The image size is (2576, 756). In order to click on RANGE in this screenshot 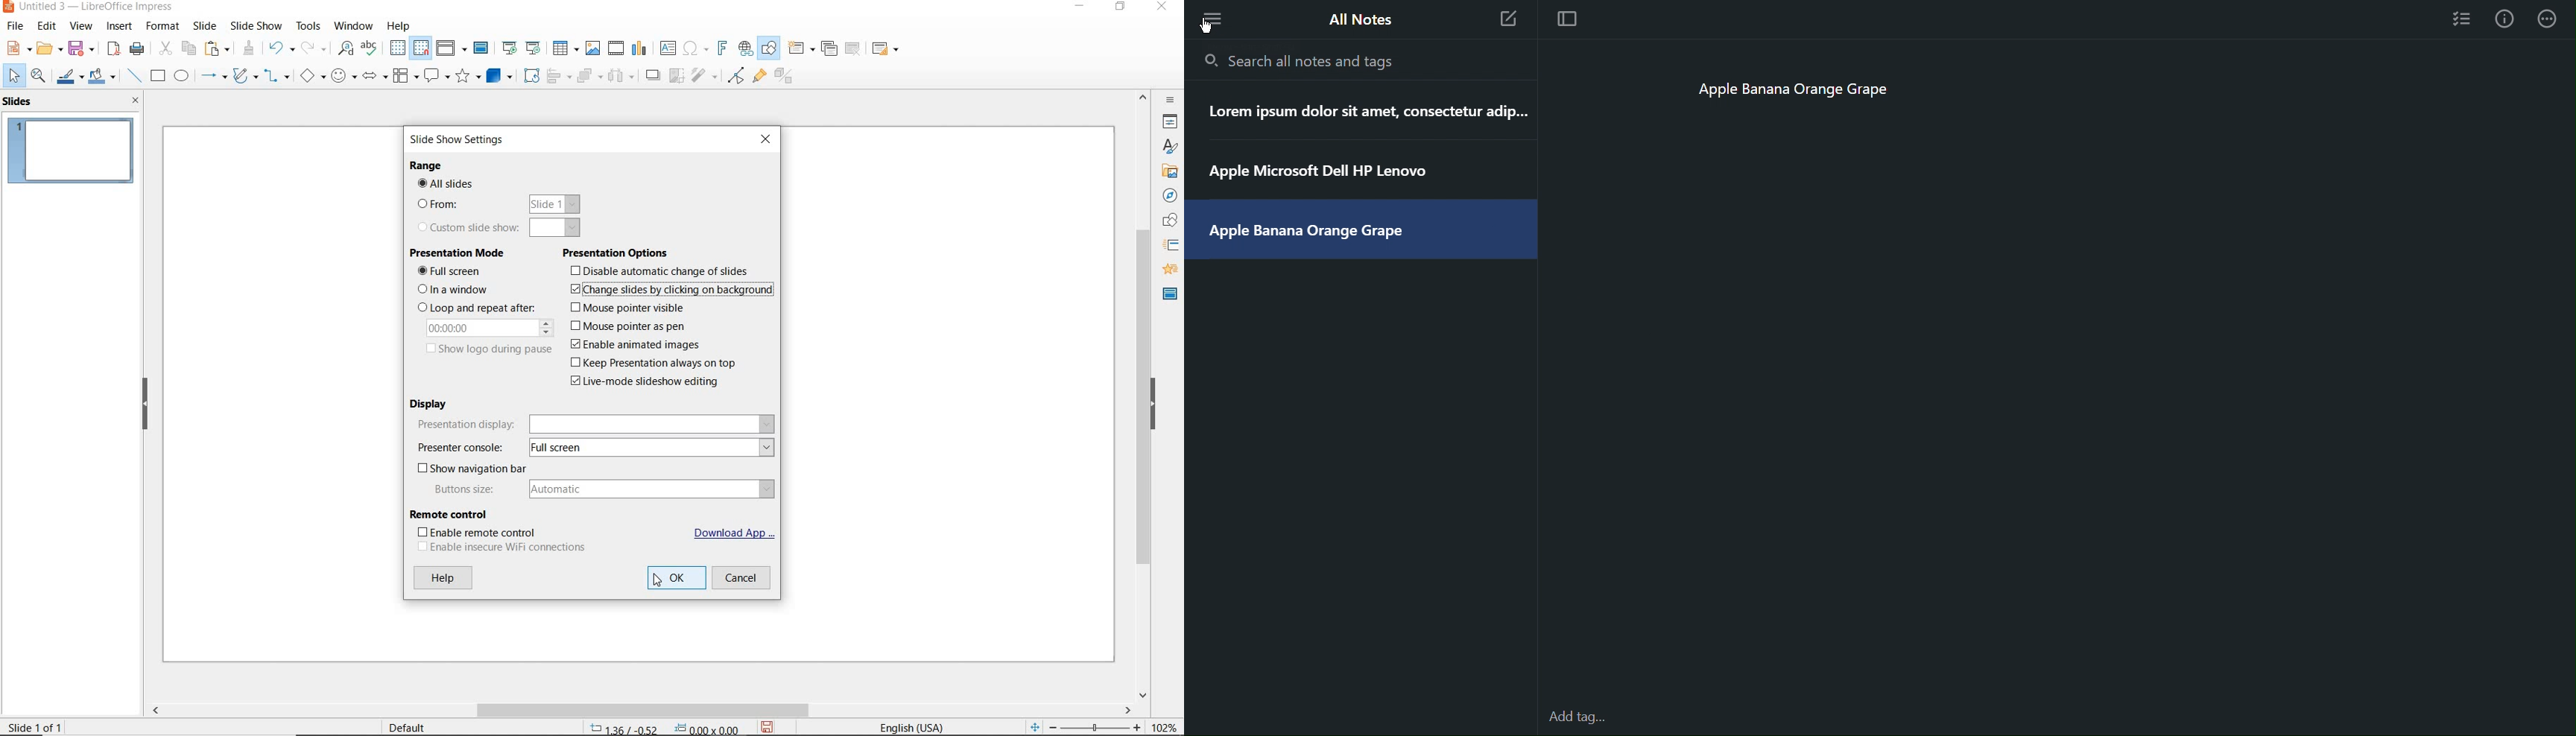, I will do `click(431, 165)`.